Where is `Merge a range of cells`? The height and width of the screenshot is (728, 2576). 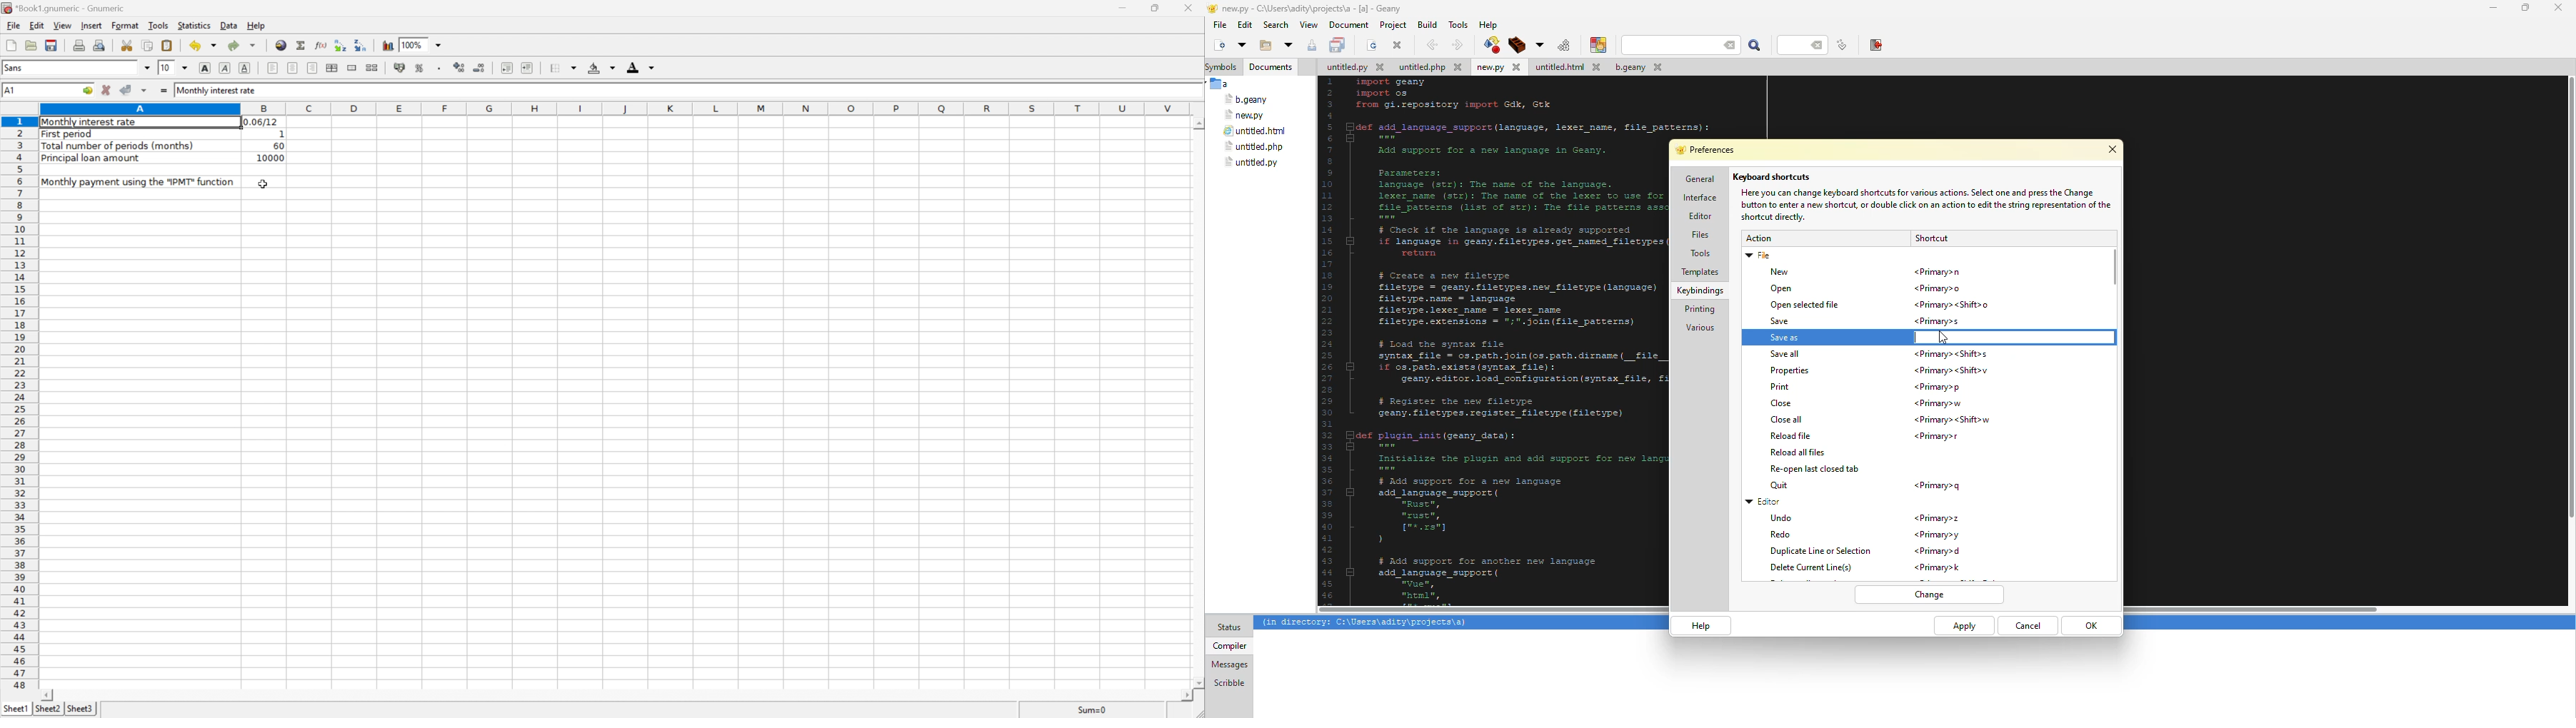
Merge a range of cells is located at coordinates (354, 69).